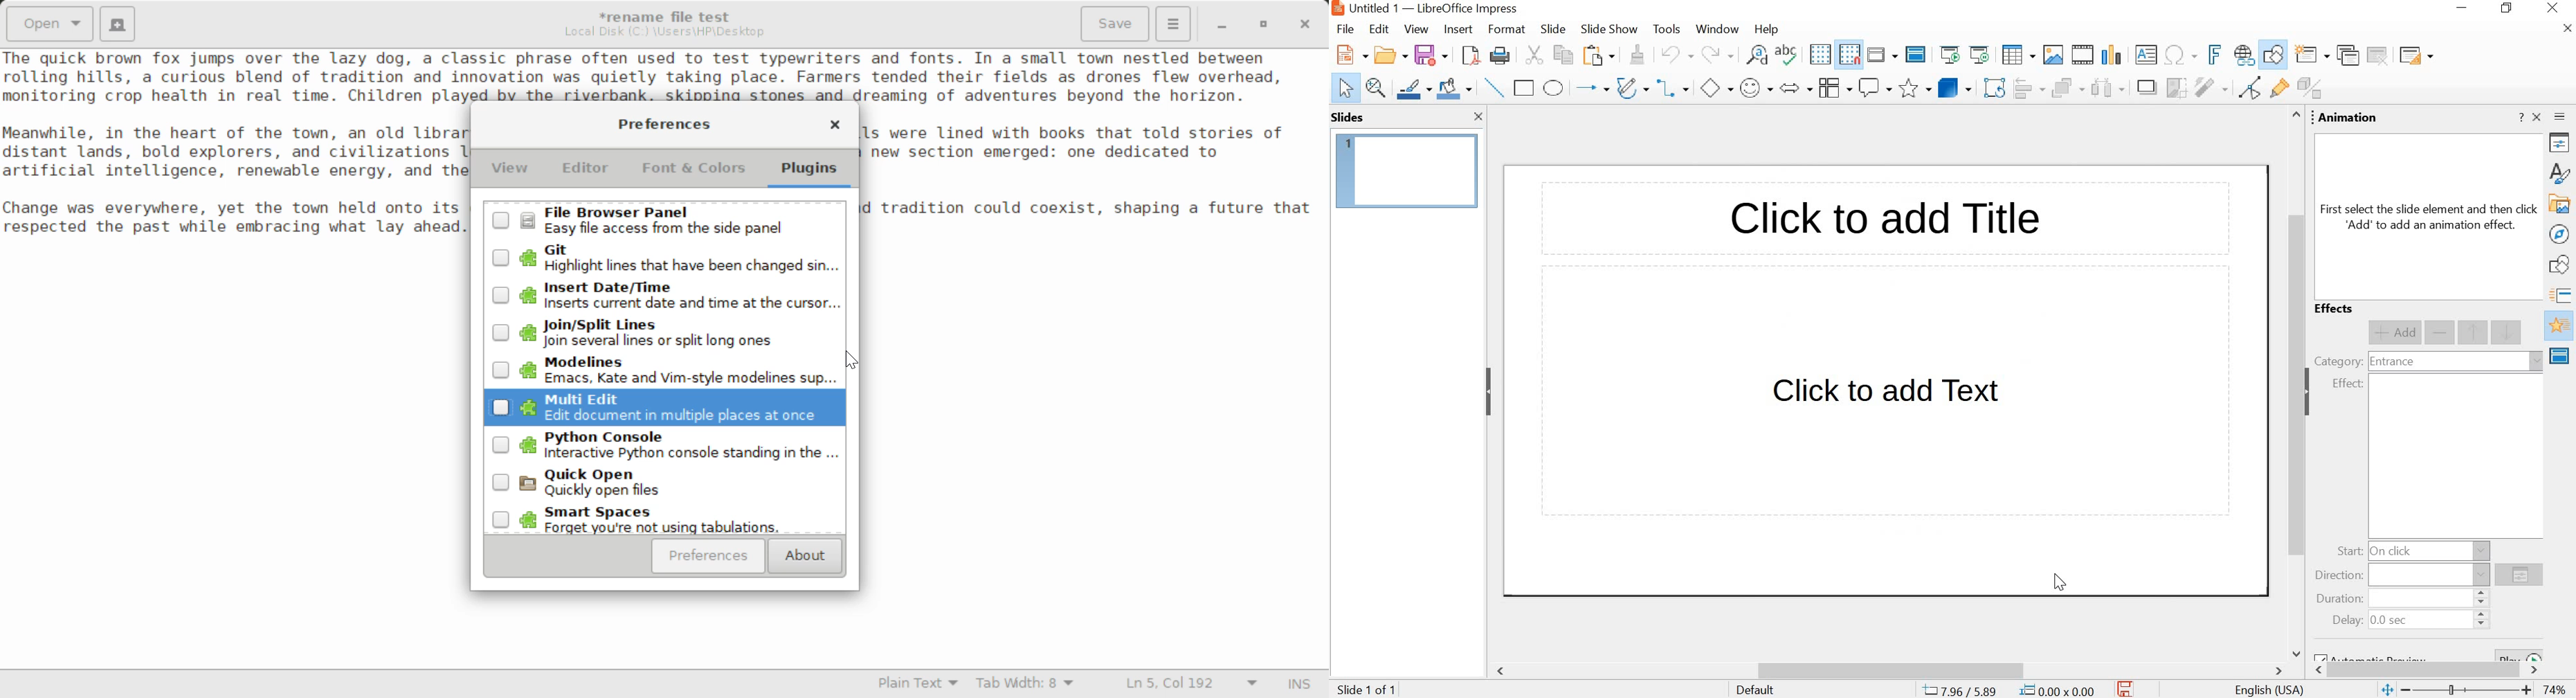 This screenshot has width=2576, height=700. I want to click on line color, so click(1414, 88).